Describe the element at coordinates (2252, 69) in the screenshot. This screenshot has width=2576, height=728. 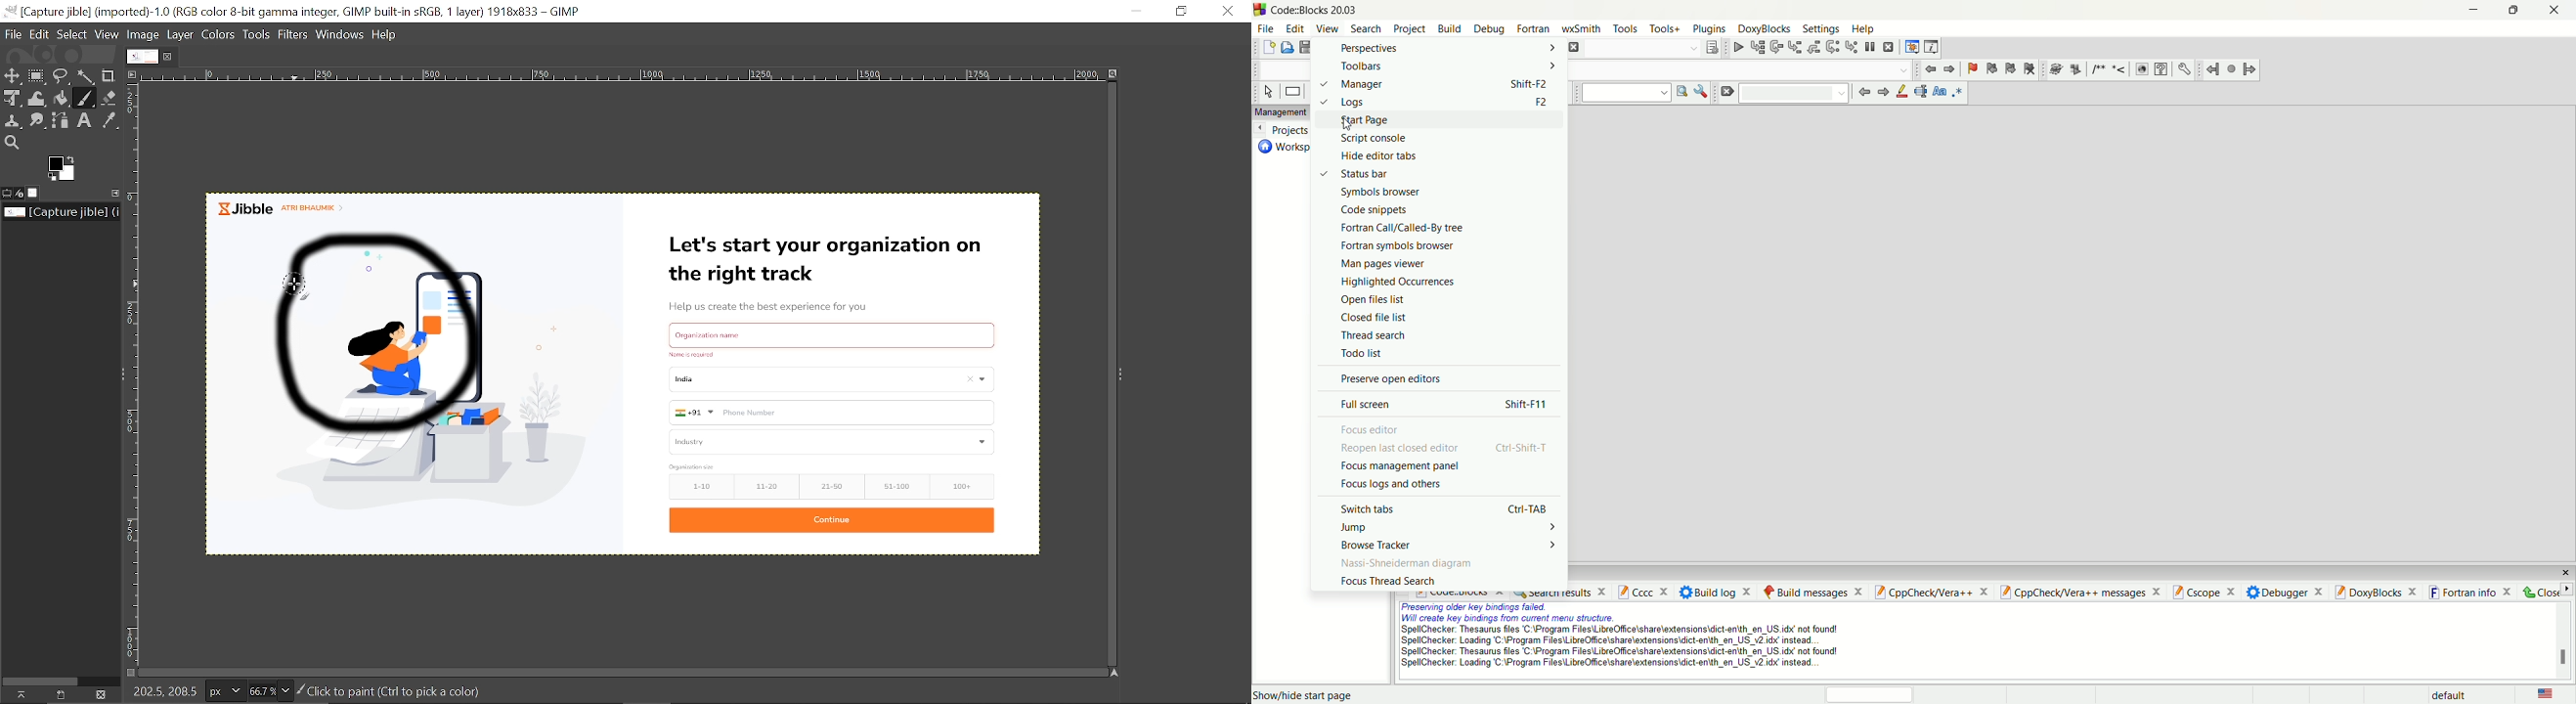
I see `jump forward` at that location.